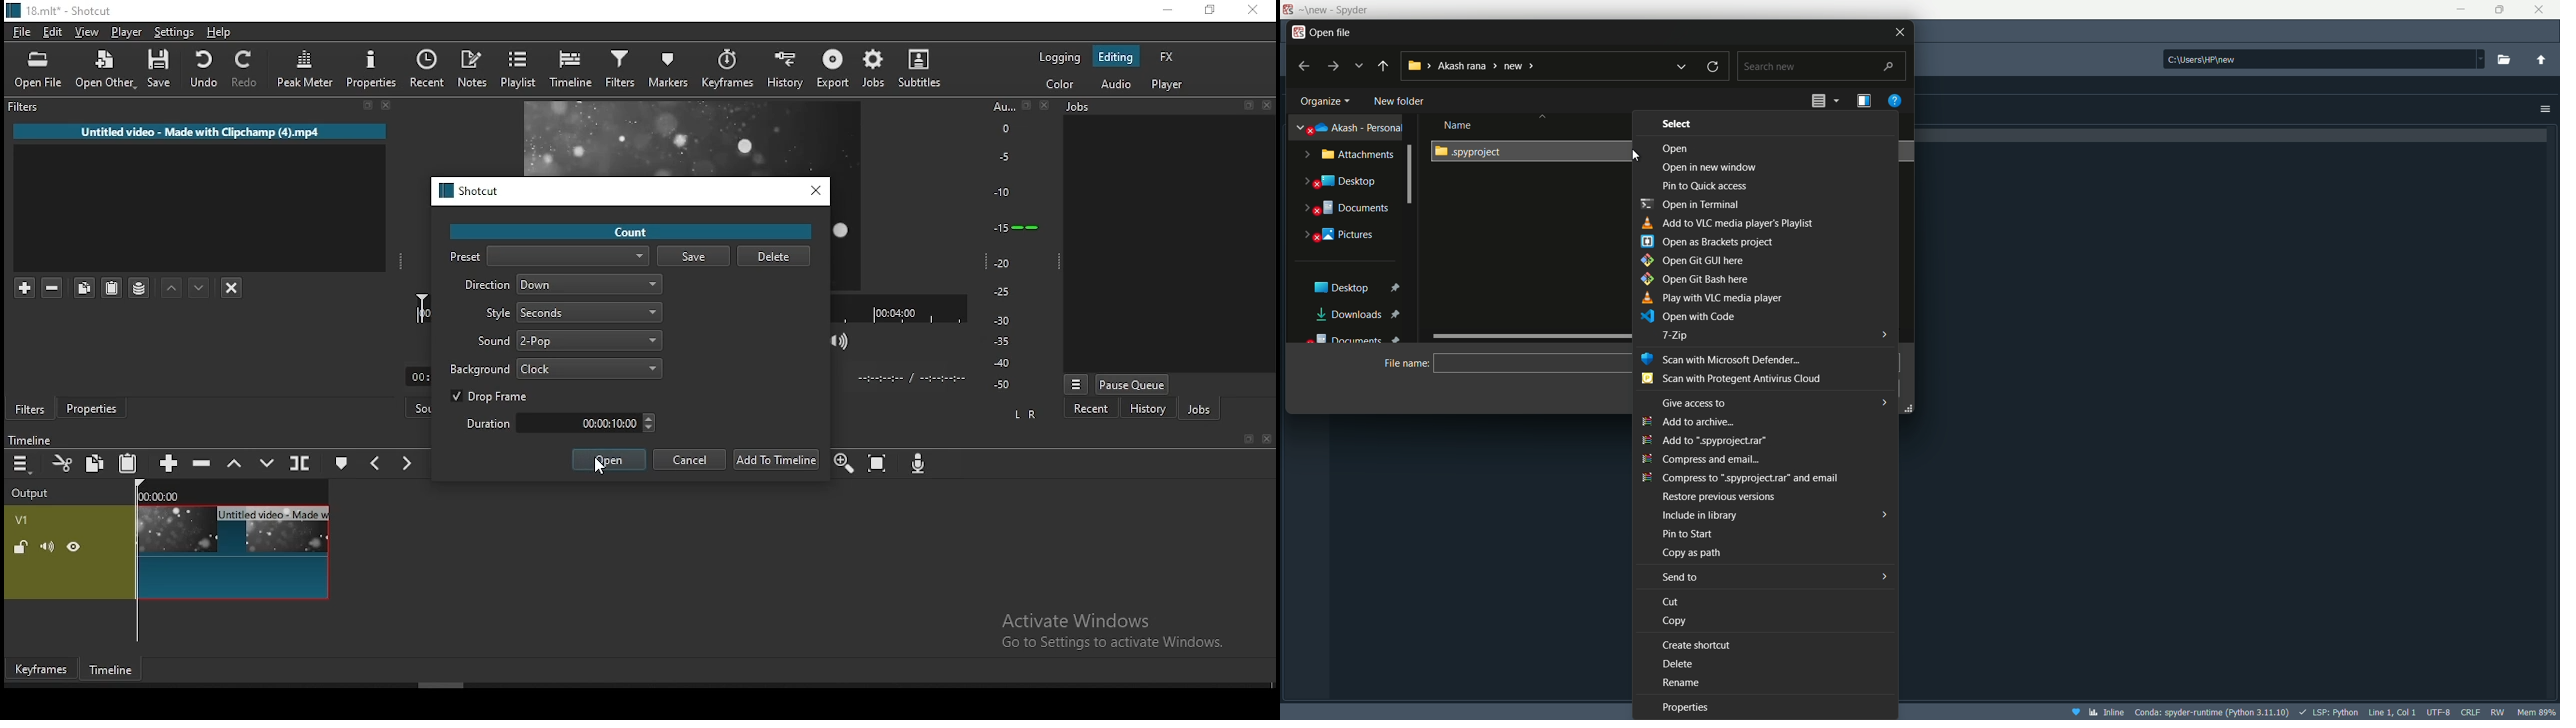 The height and width of the screenshot is (728, 2576). Describe the element at coordinates (2536, 713) in the screenshot. I see `memory usage` at that location.